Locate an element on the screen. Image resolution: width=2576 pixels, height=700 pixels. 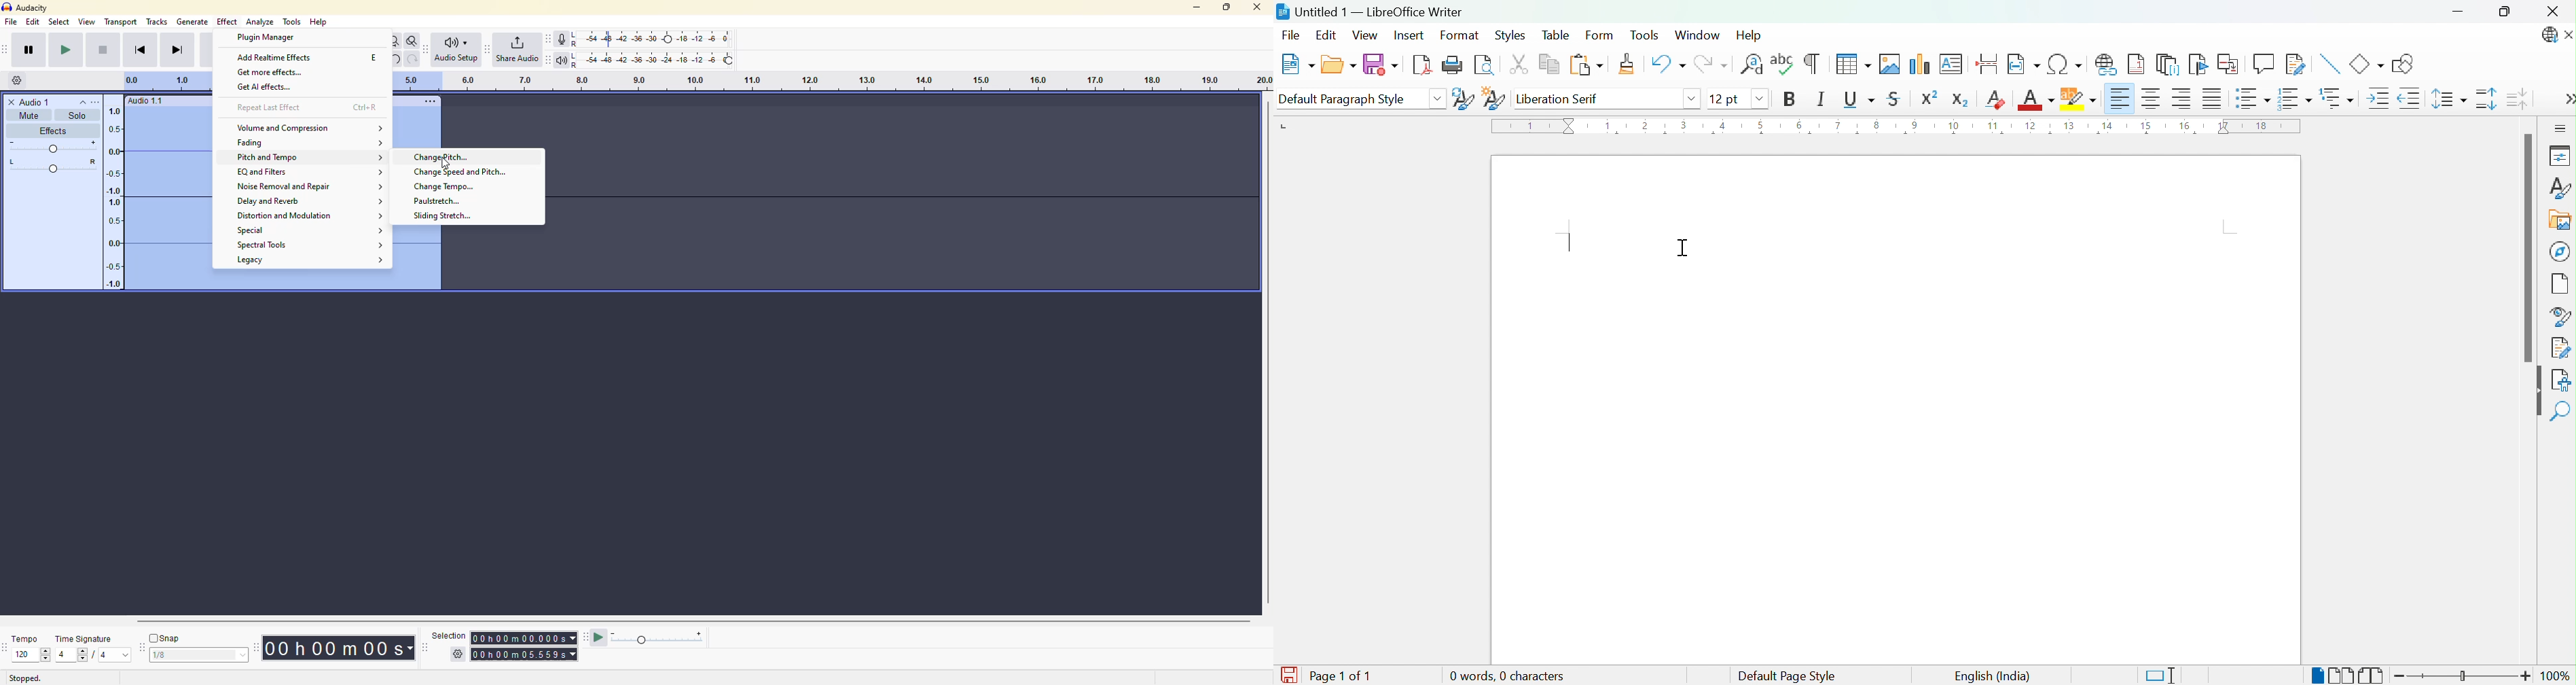
Hide is located at coordinates (2535, 393).